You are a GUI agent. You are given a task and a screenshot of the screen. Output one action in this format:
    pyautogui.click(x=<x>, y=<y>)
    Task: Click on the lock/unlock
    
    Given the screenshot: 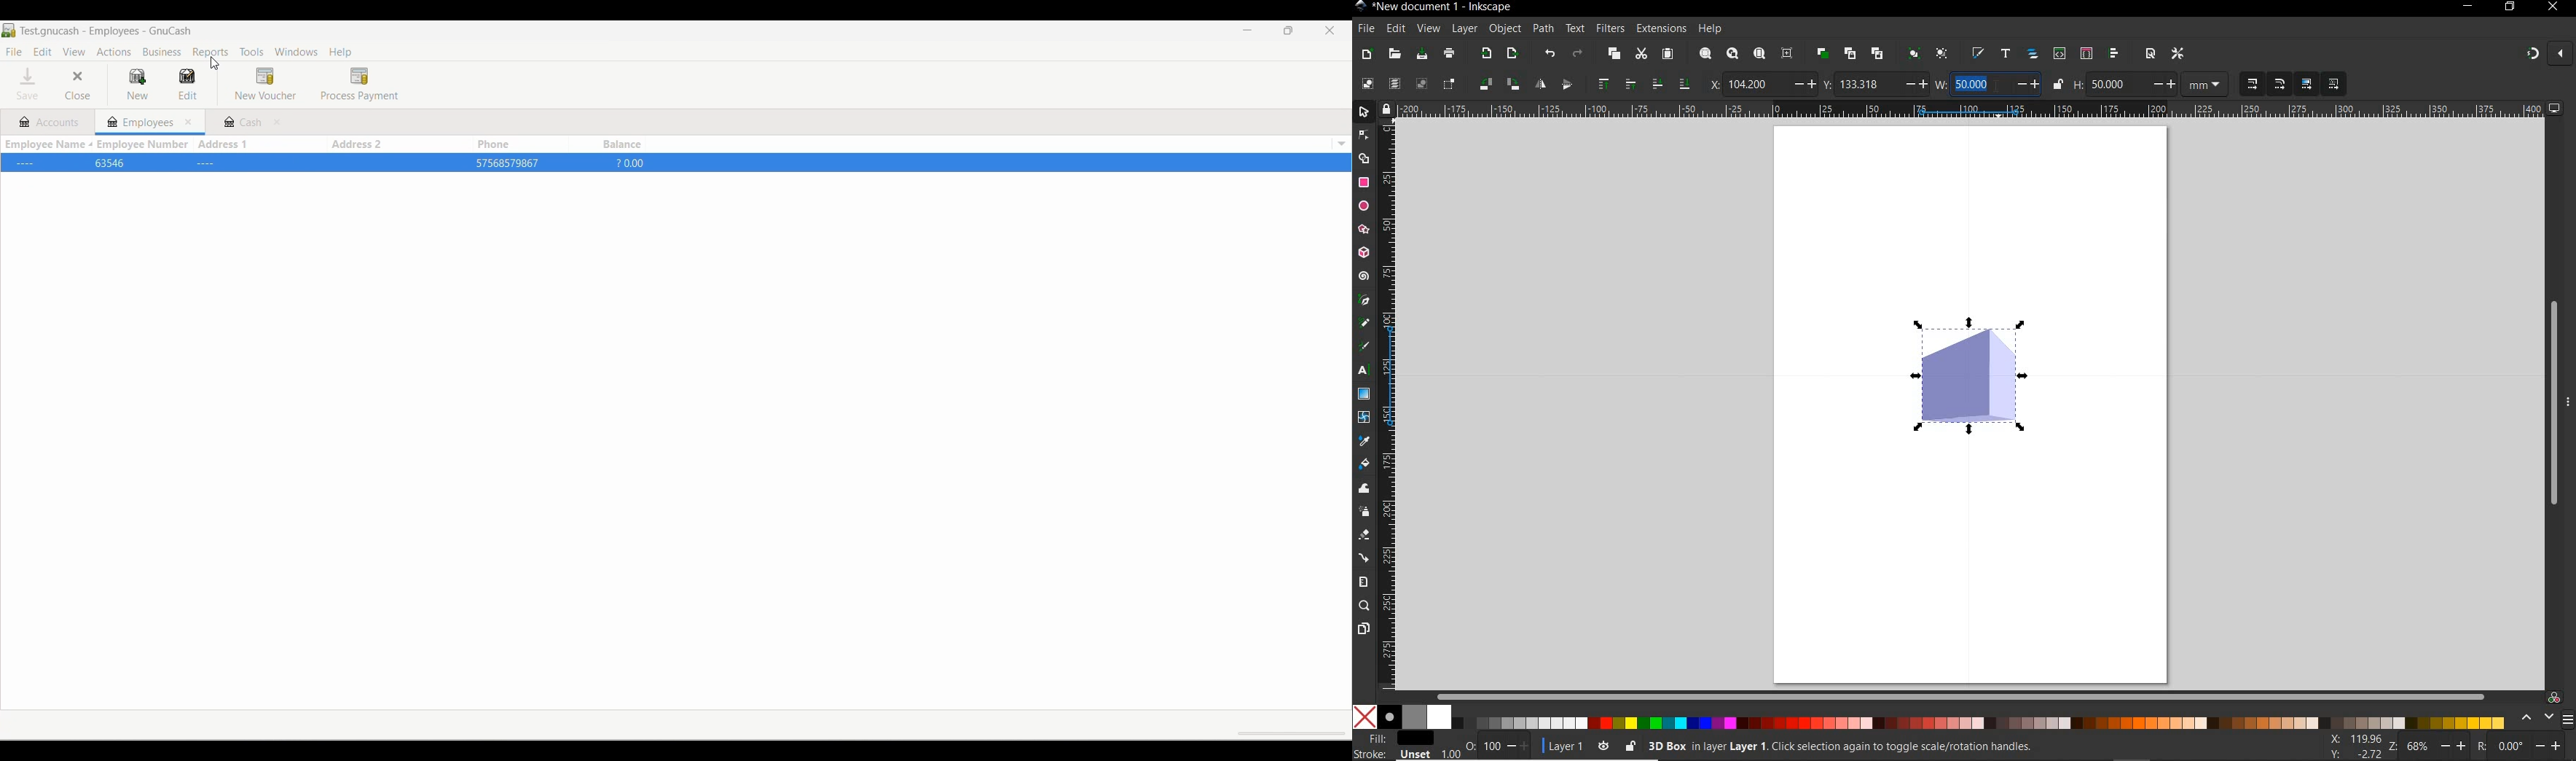 What is the action you would take?
    pyautogui.click(x=2058, y=85)
    